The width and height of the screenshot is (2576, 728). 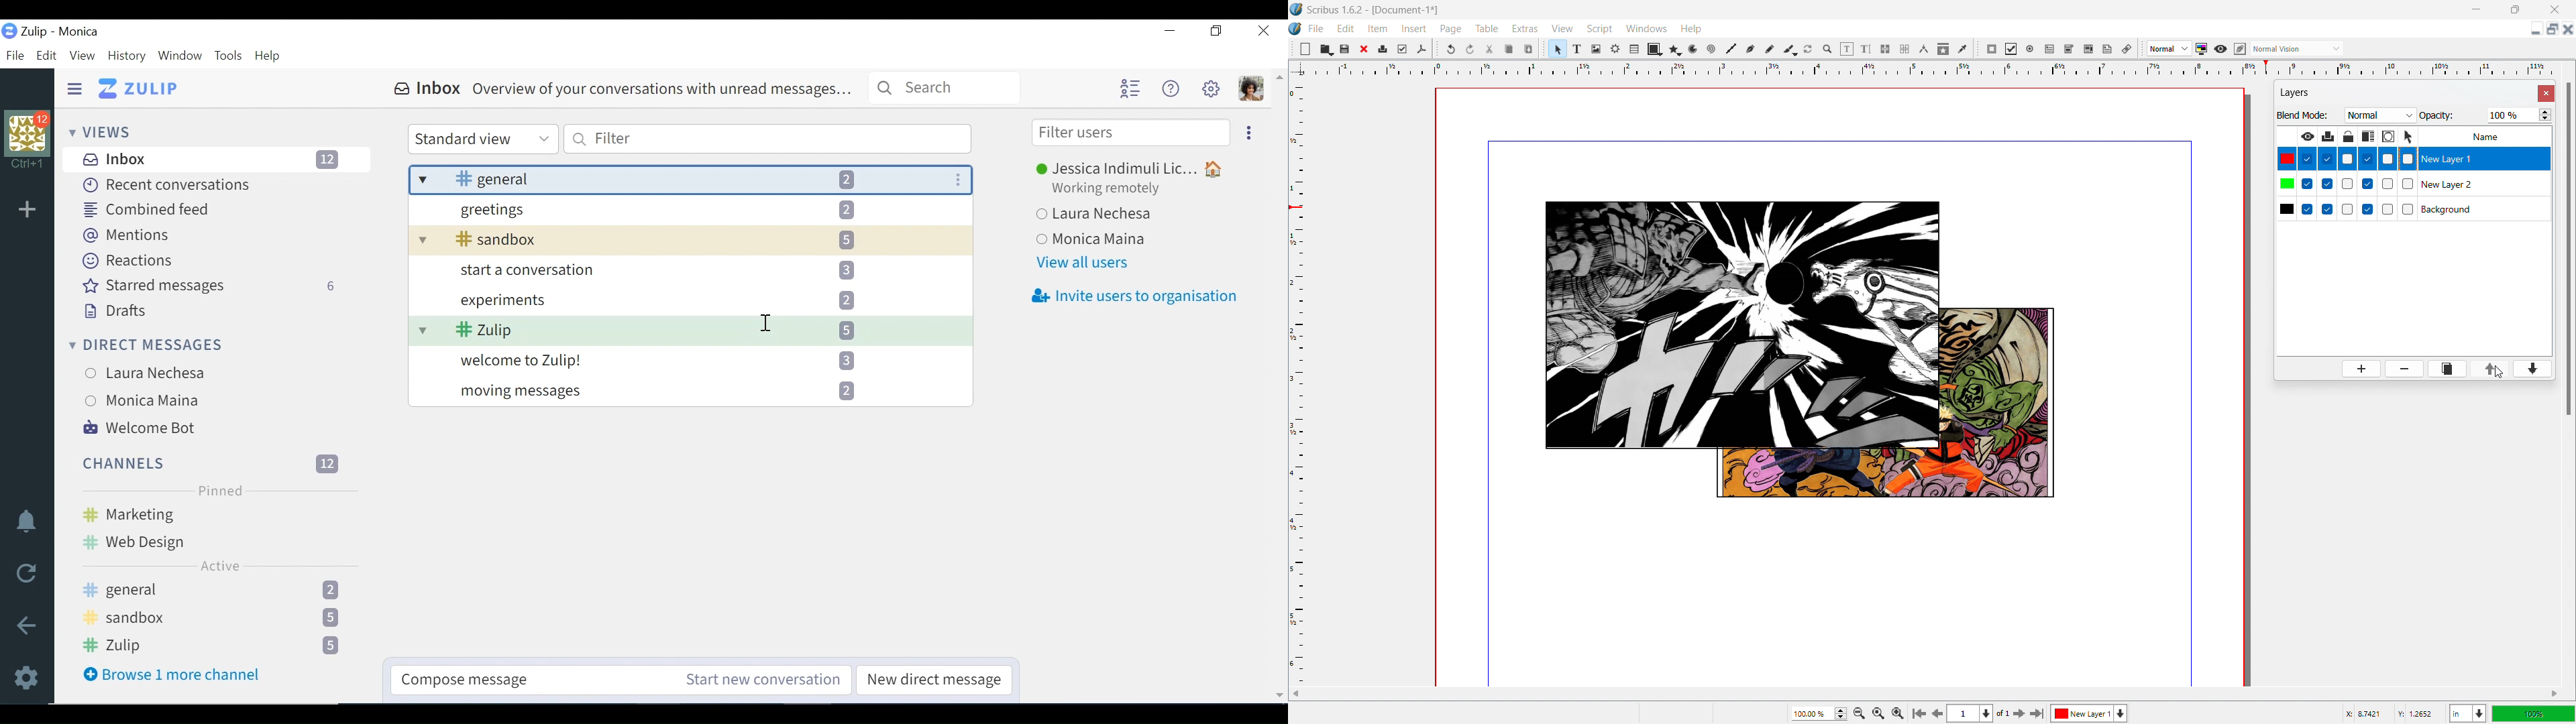 I want to click on view, so click(x=1562, y=28).